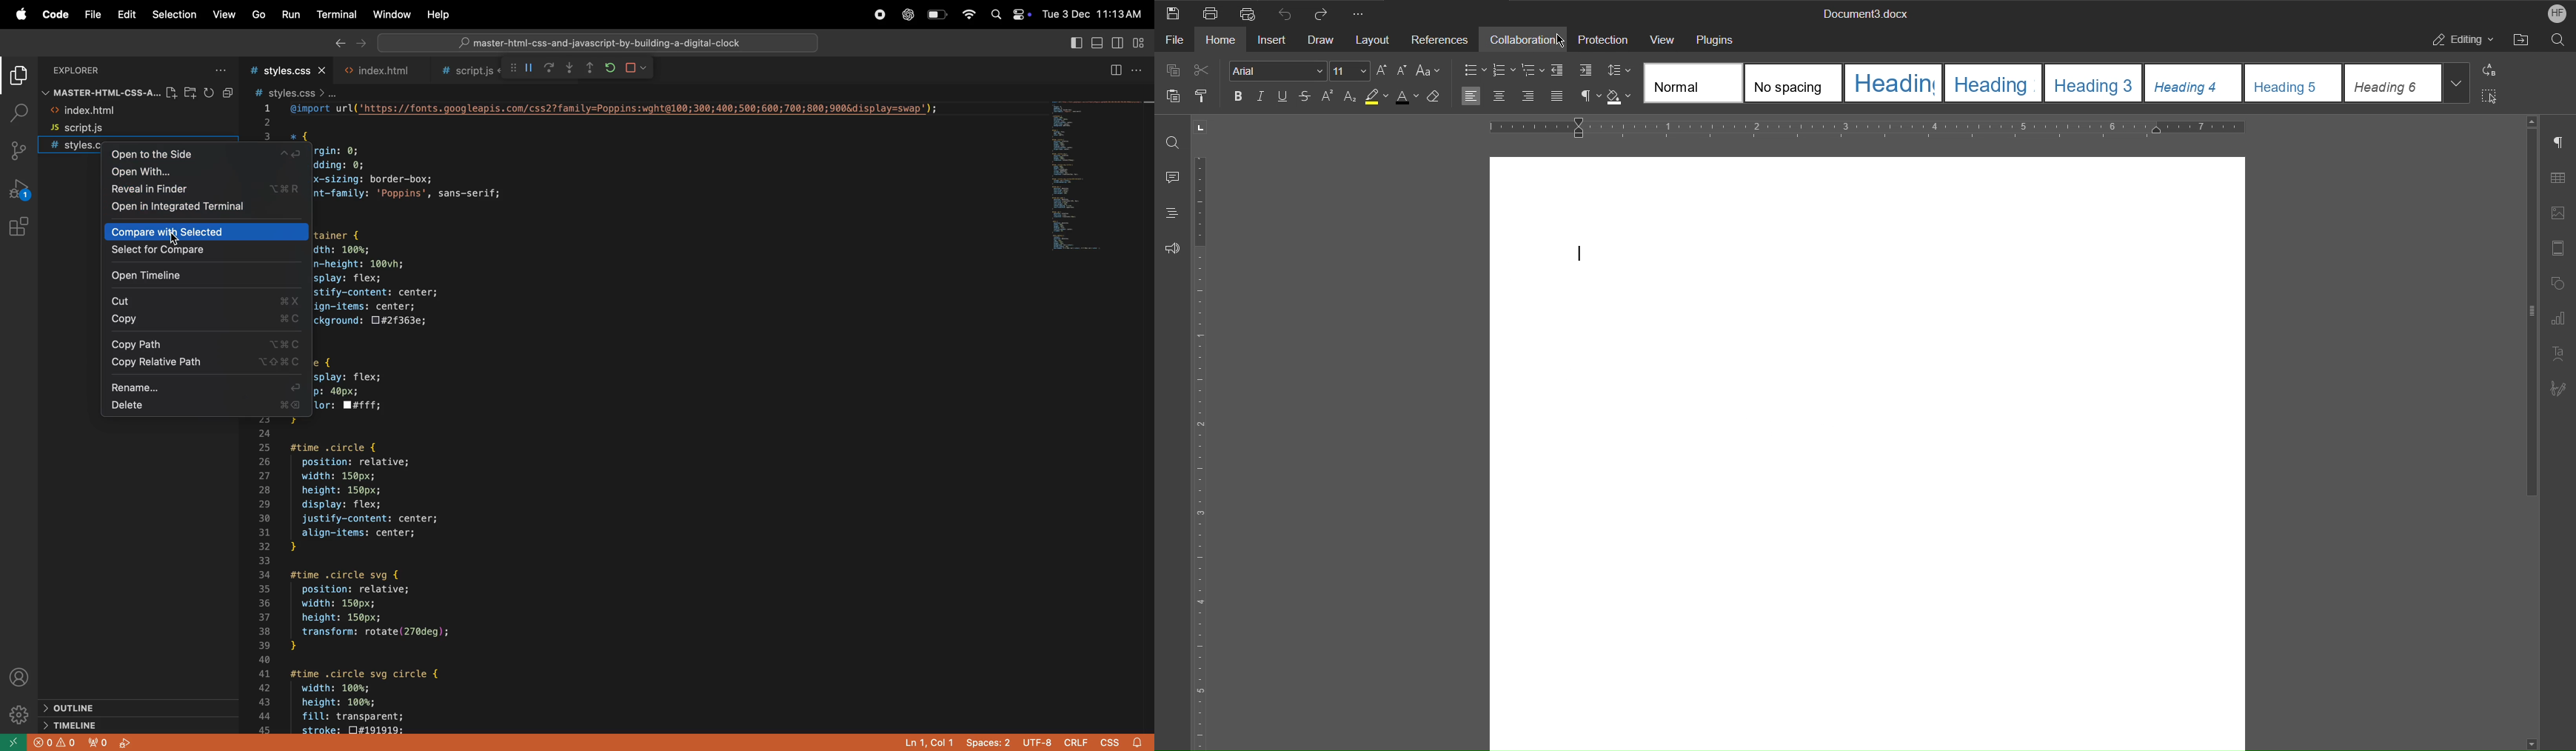 This screenshot has height=756, width=2576. What do you see at coordinates (1119, 44) in the screenshot?
I see `toggle side bar` at bounding box center [1119, 44].